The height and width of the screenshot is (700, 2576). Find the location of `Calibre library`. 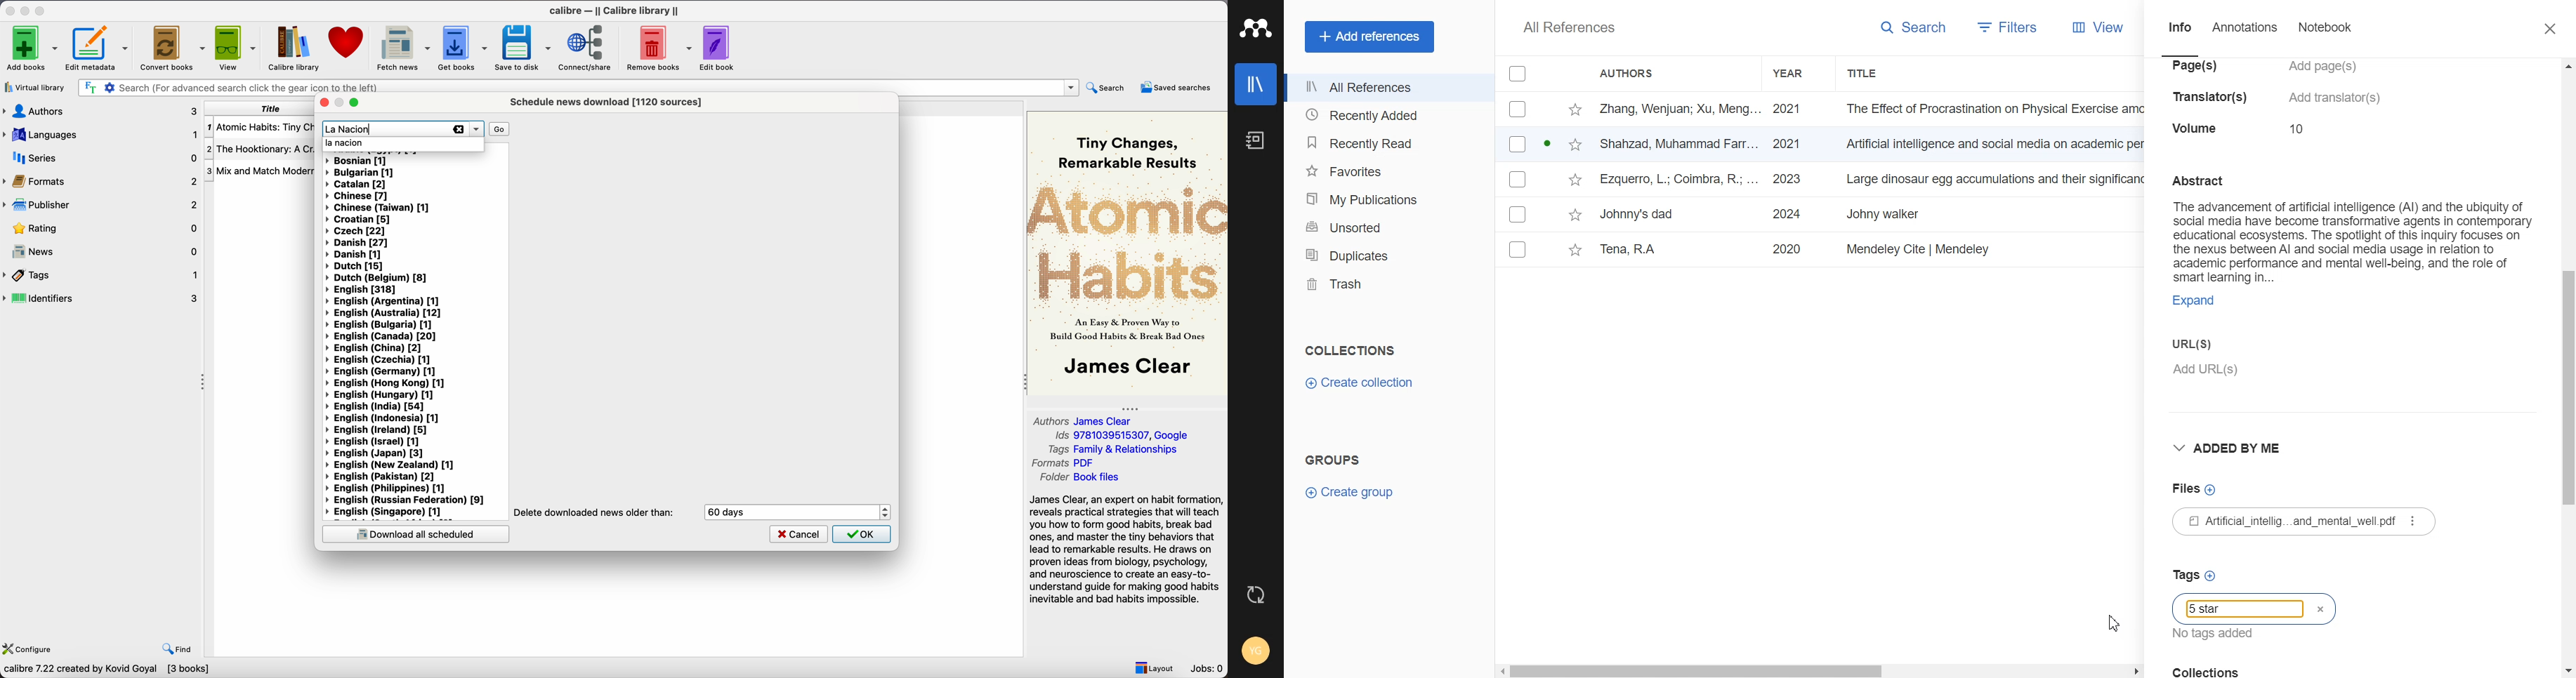

Calibre library is located at coordinates (293, 47).